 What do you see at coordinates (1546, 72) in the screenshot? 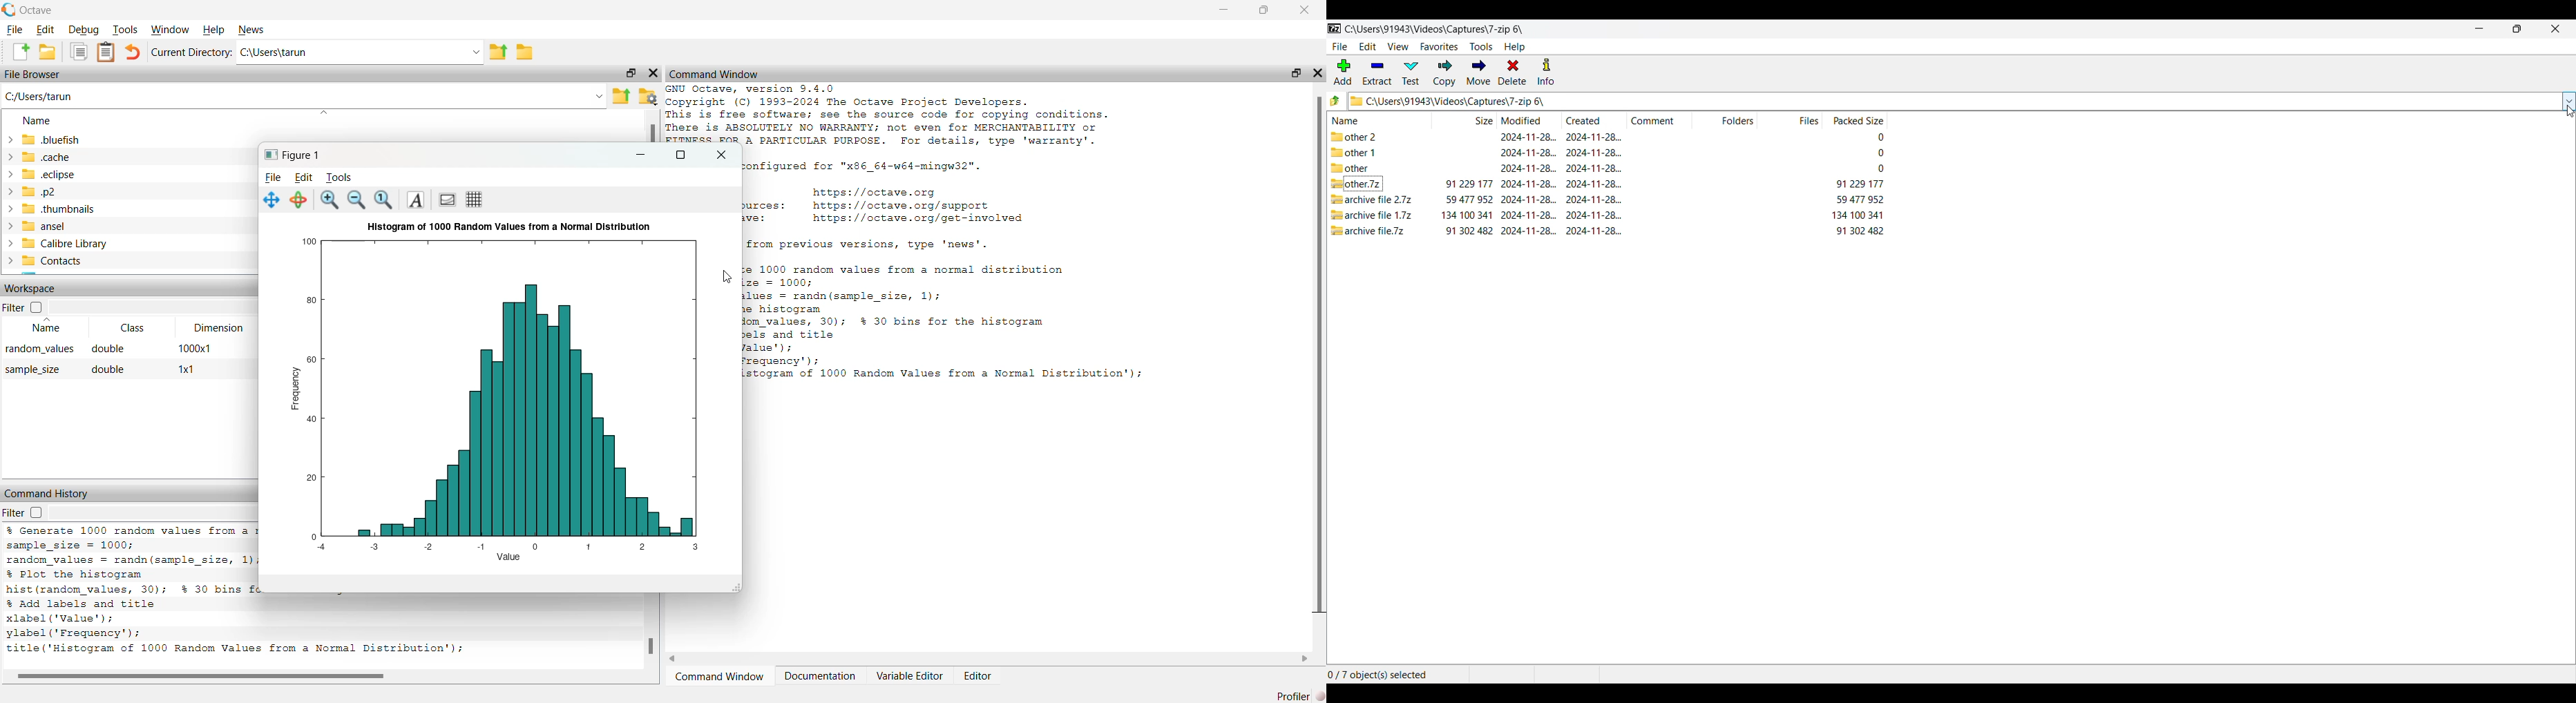
I see `Info` at bounding box center [1546, 72].